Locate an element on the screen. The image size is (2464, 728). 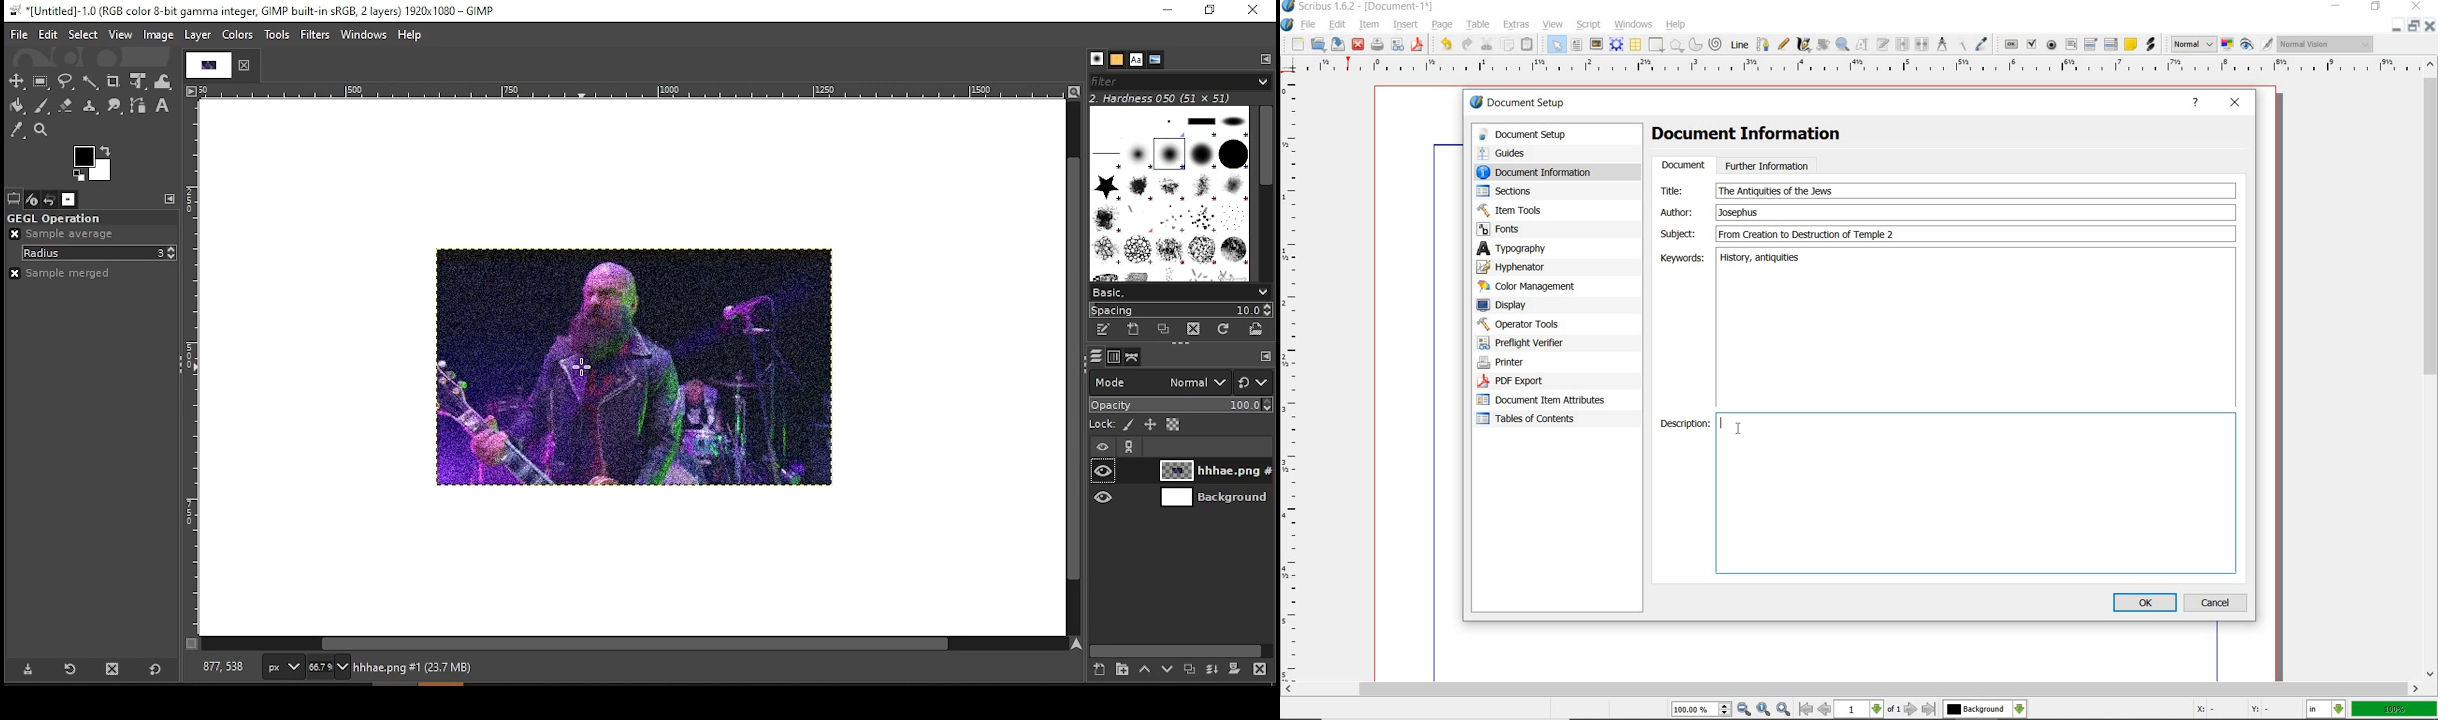
Line is located at coordinates (1739, 45).